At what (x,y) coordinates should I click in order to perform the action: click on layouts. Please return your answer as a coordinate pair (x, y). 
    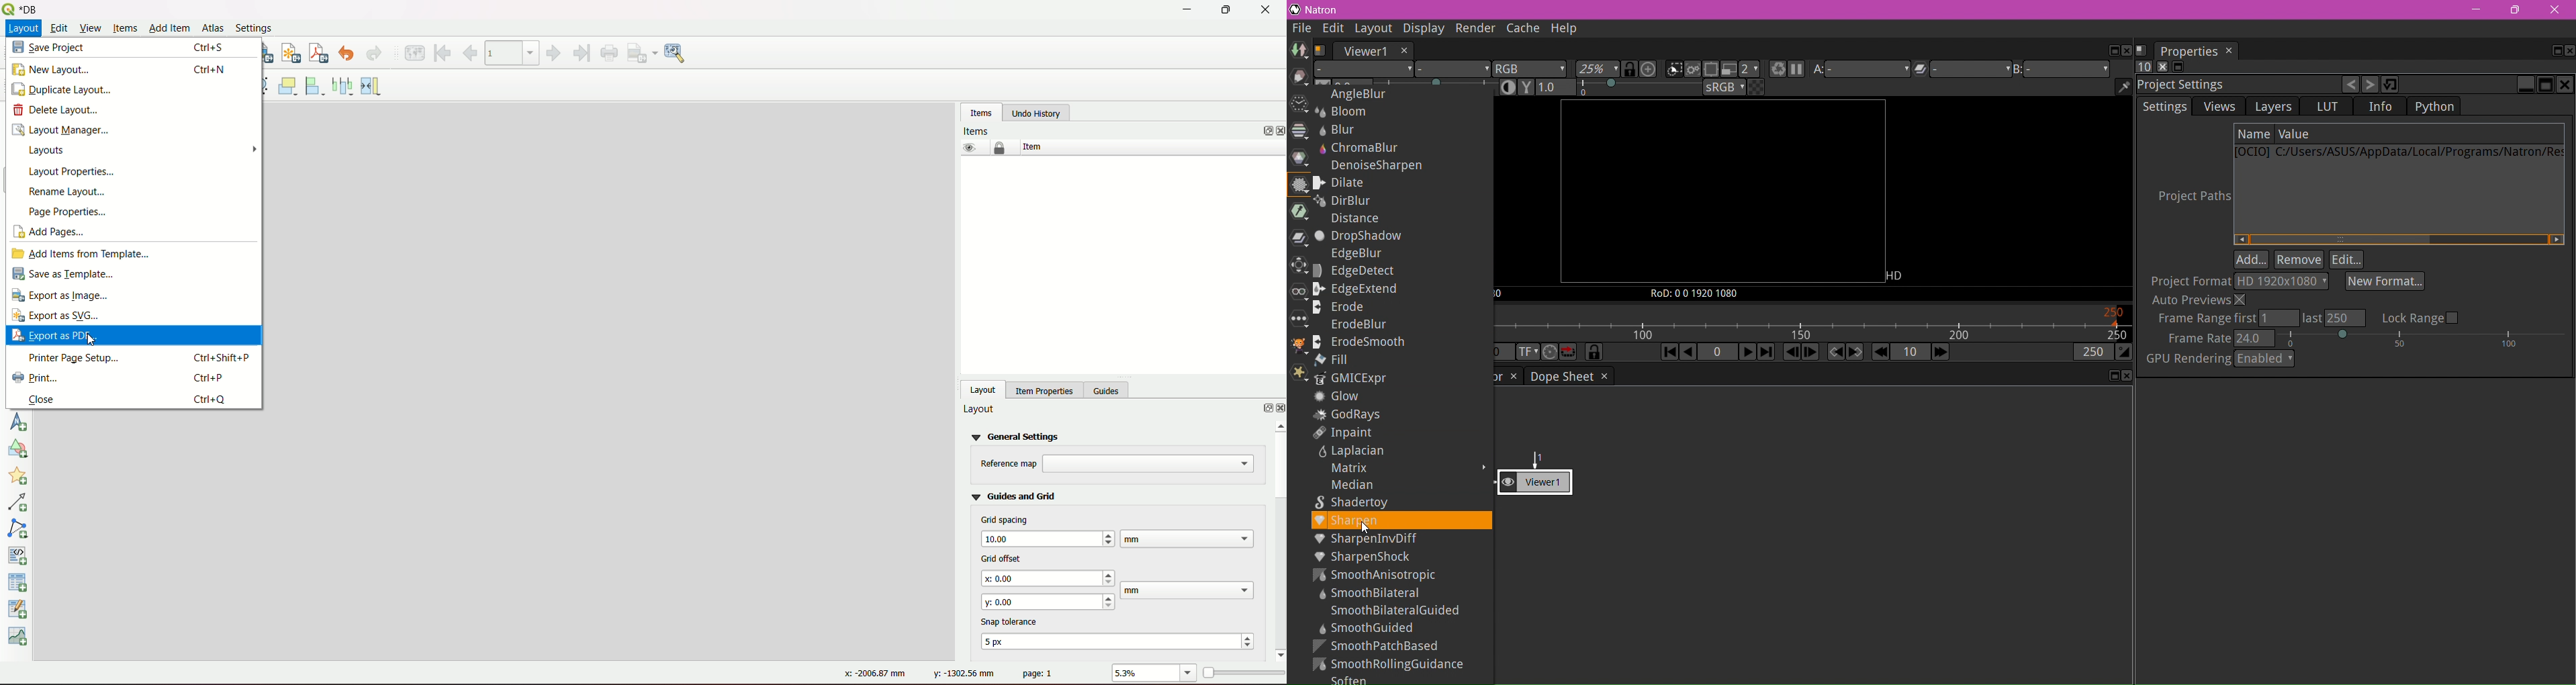
    Looking at the image, I should click on (50, 151).